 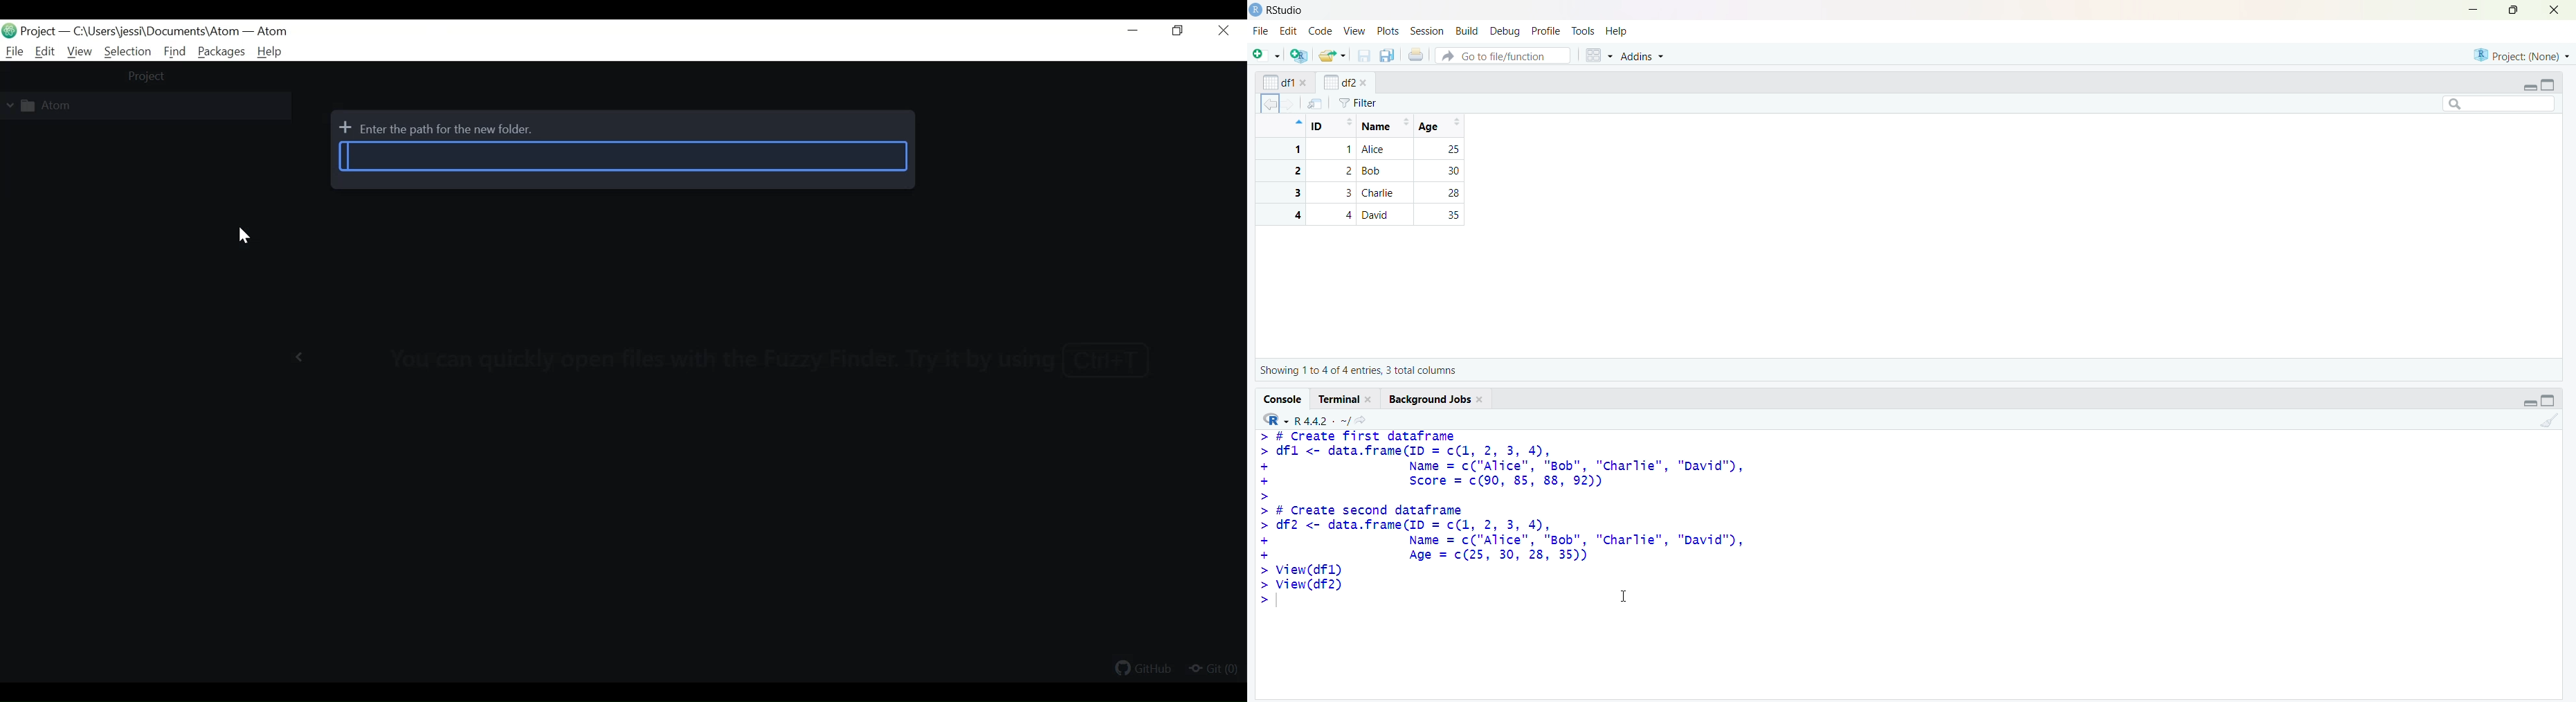 I want to click on save, so click(x=1365, y=55).